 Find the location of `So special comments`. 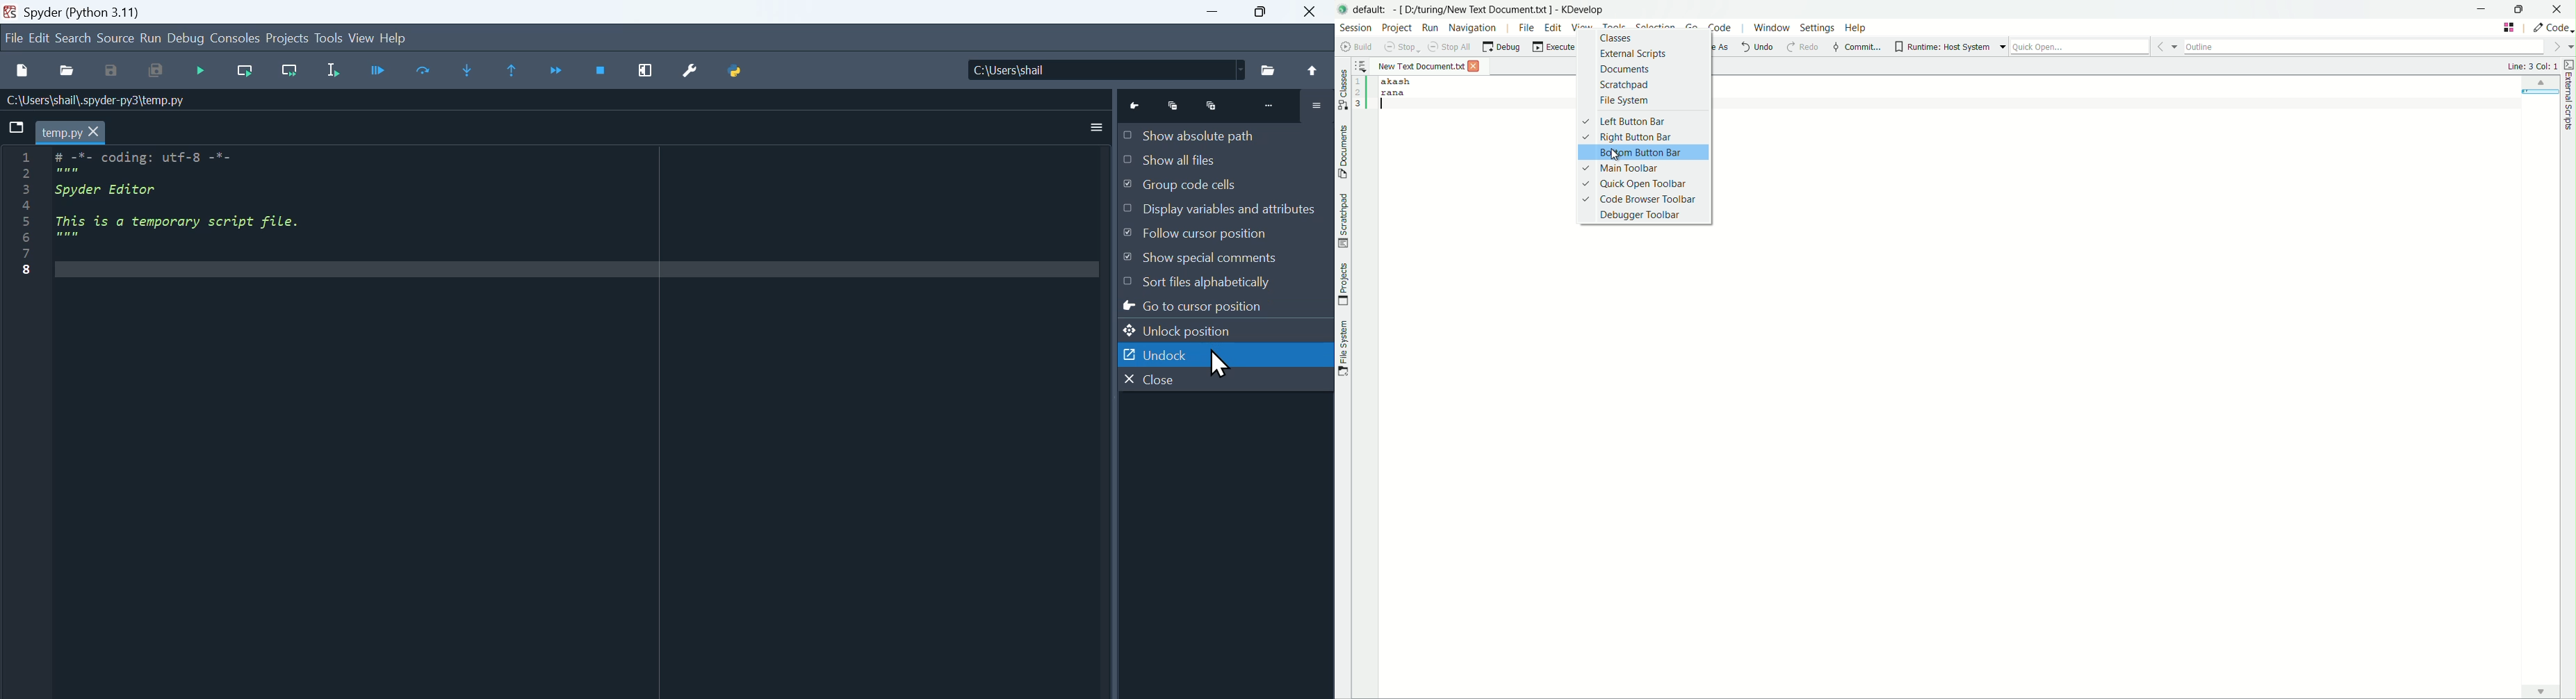

So special comments is located at coordinates (1226, 259).